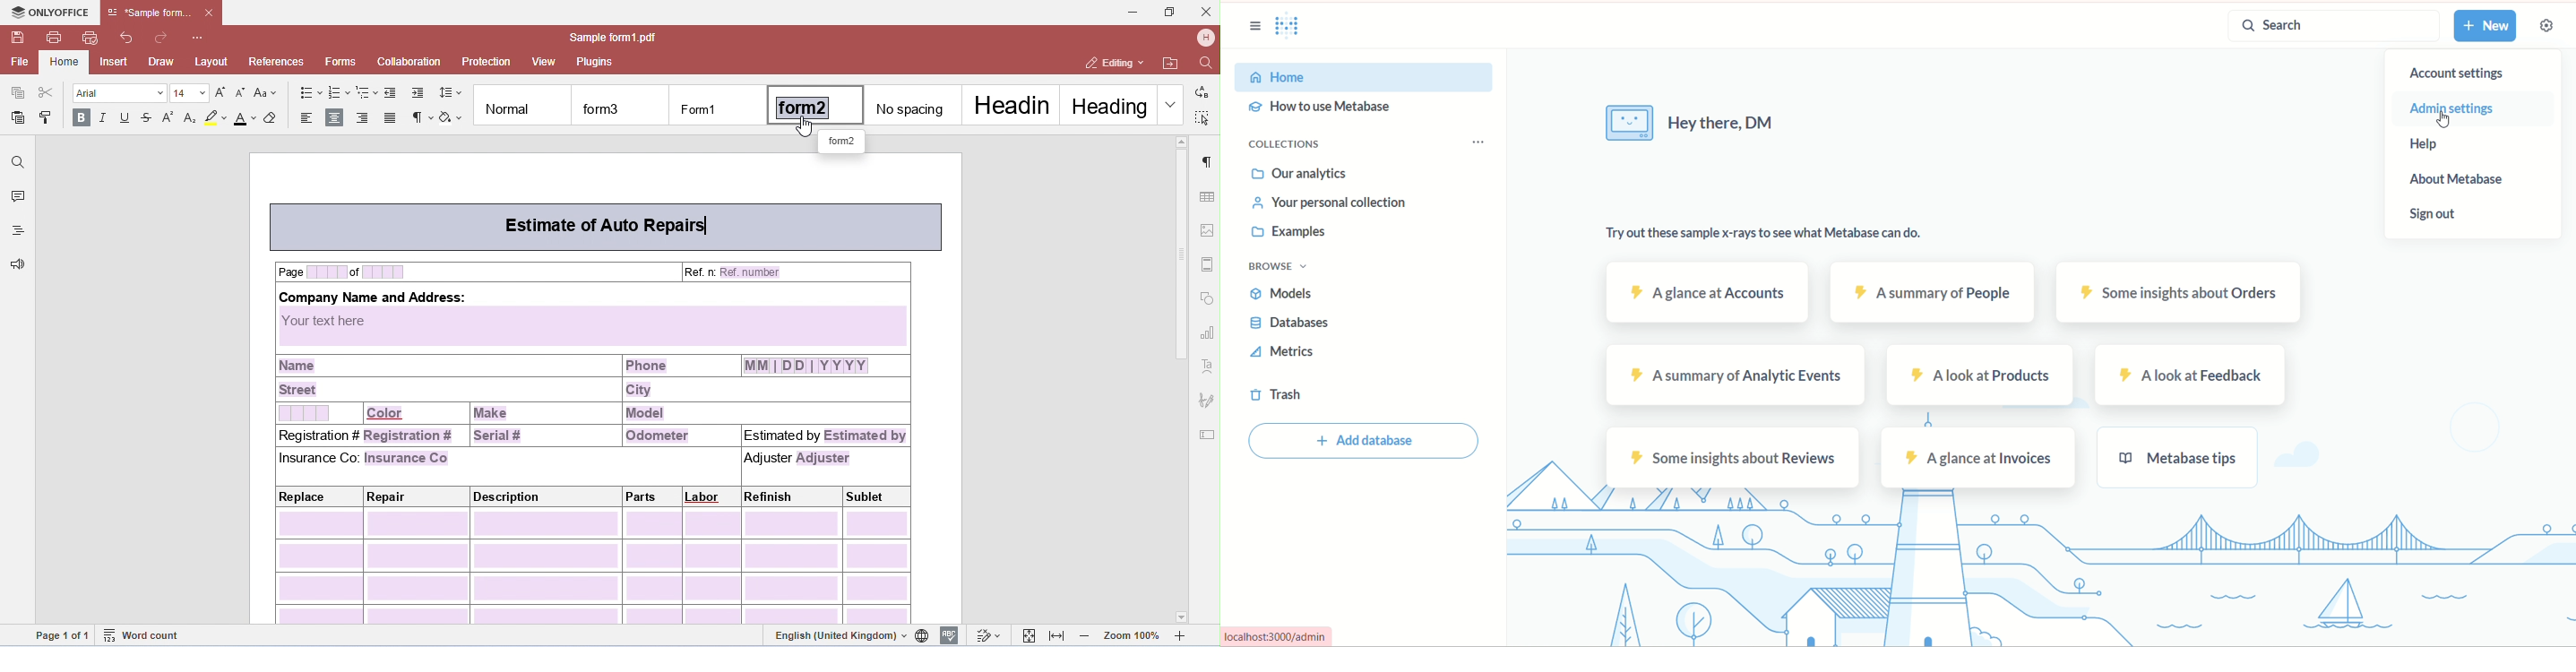 The image size is (2576, 672). Describe the element at coordinates (1734, 375) in the screenshot. I see `analytic events` at that location.